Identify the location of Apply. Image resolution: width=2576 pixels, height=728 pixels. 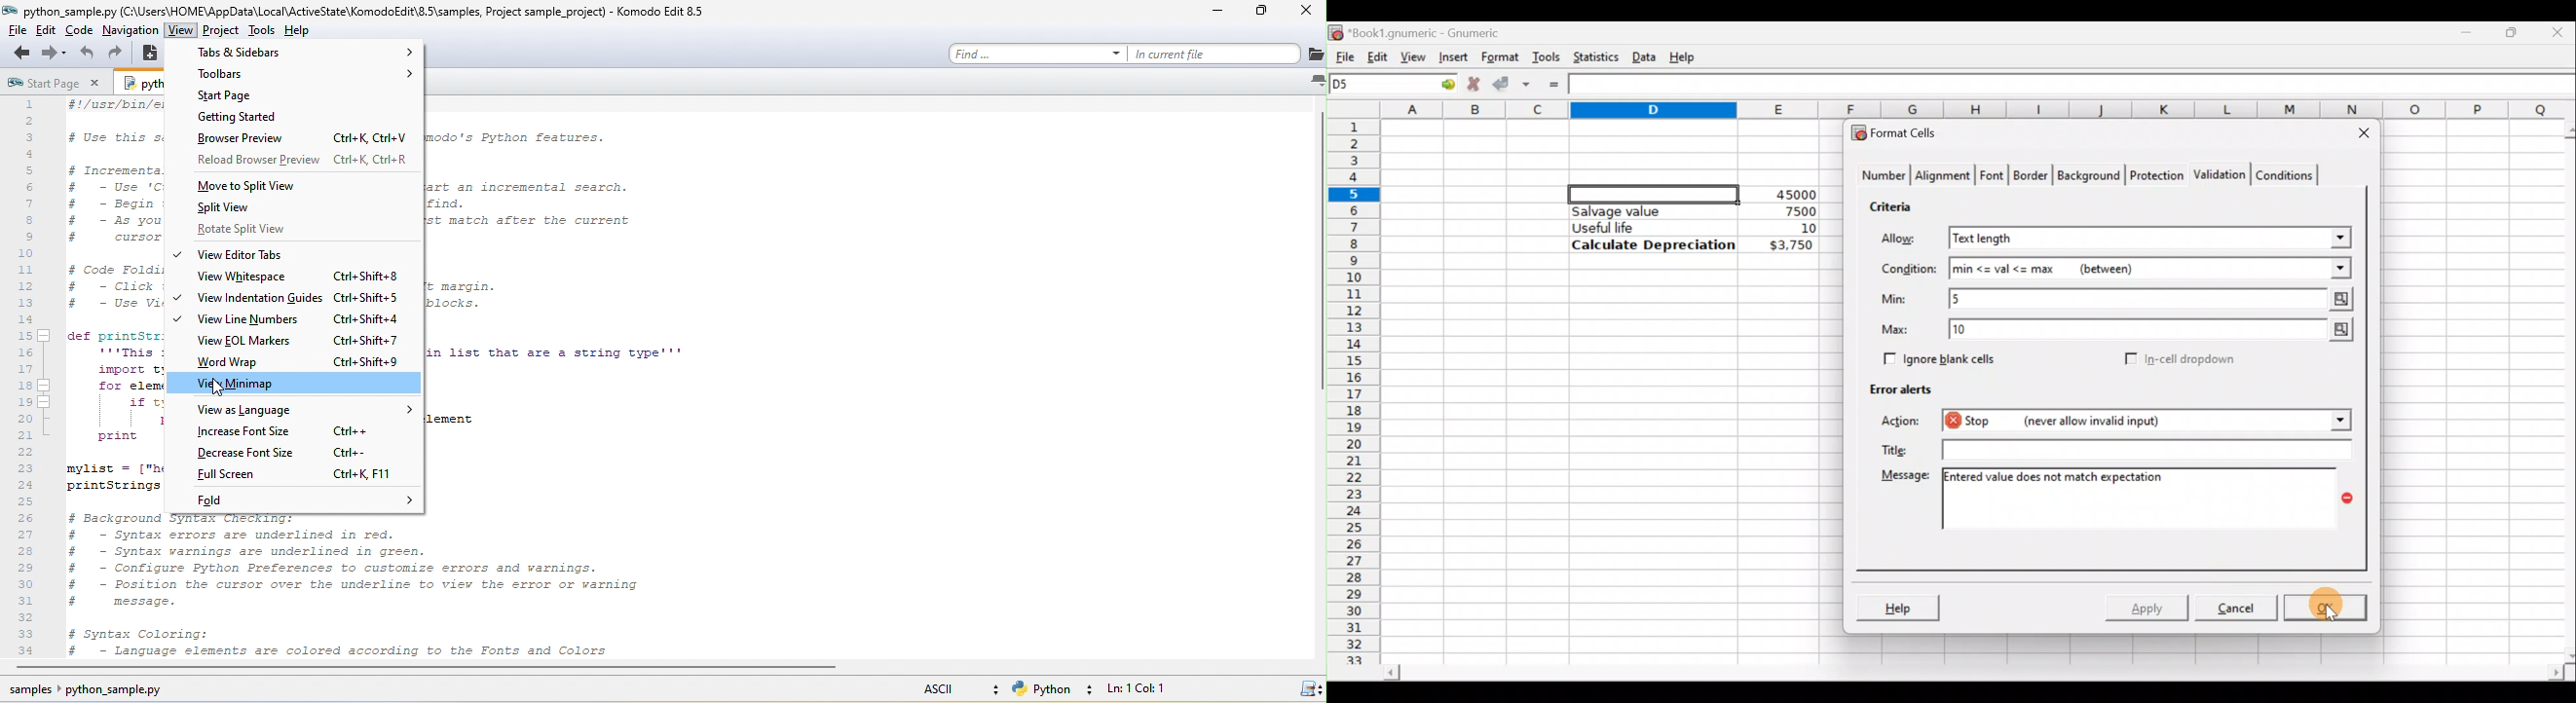
(2149, 605).